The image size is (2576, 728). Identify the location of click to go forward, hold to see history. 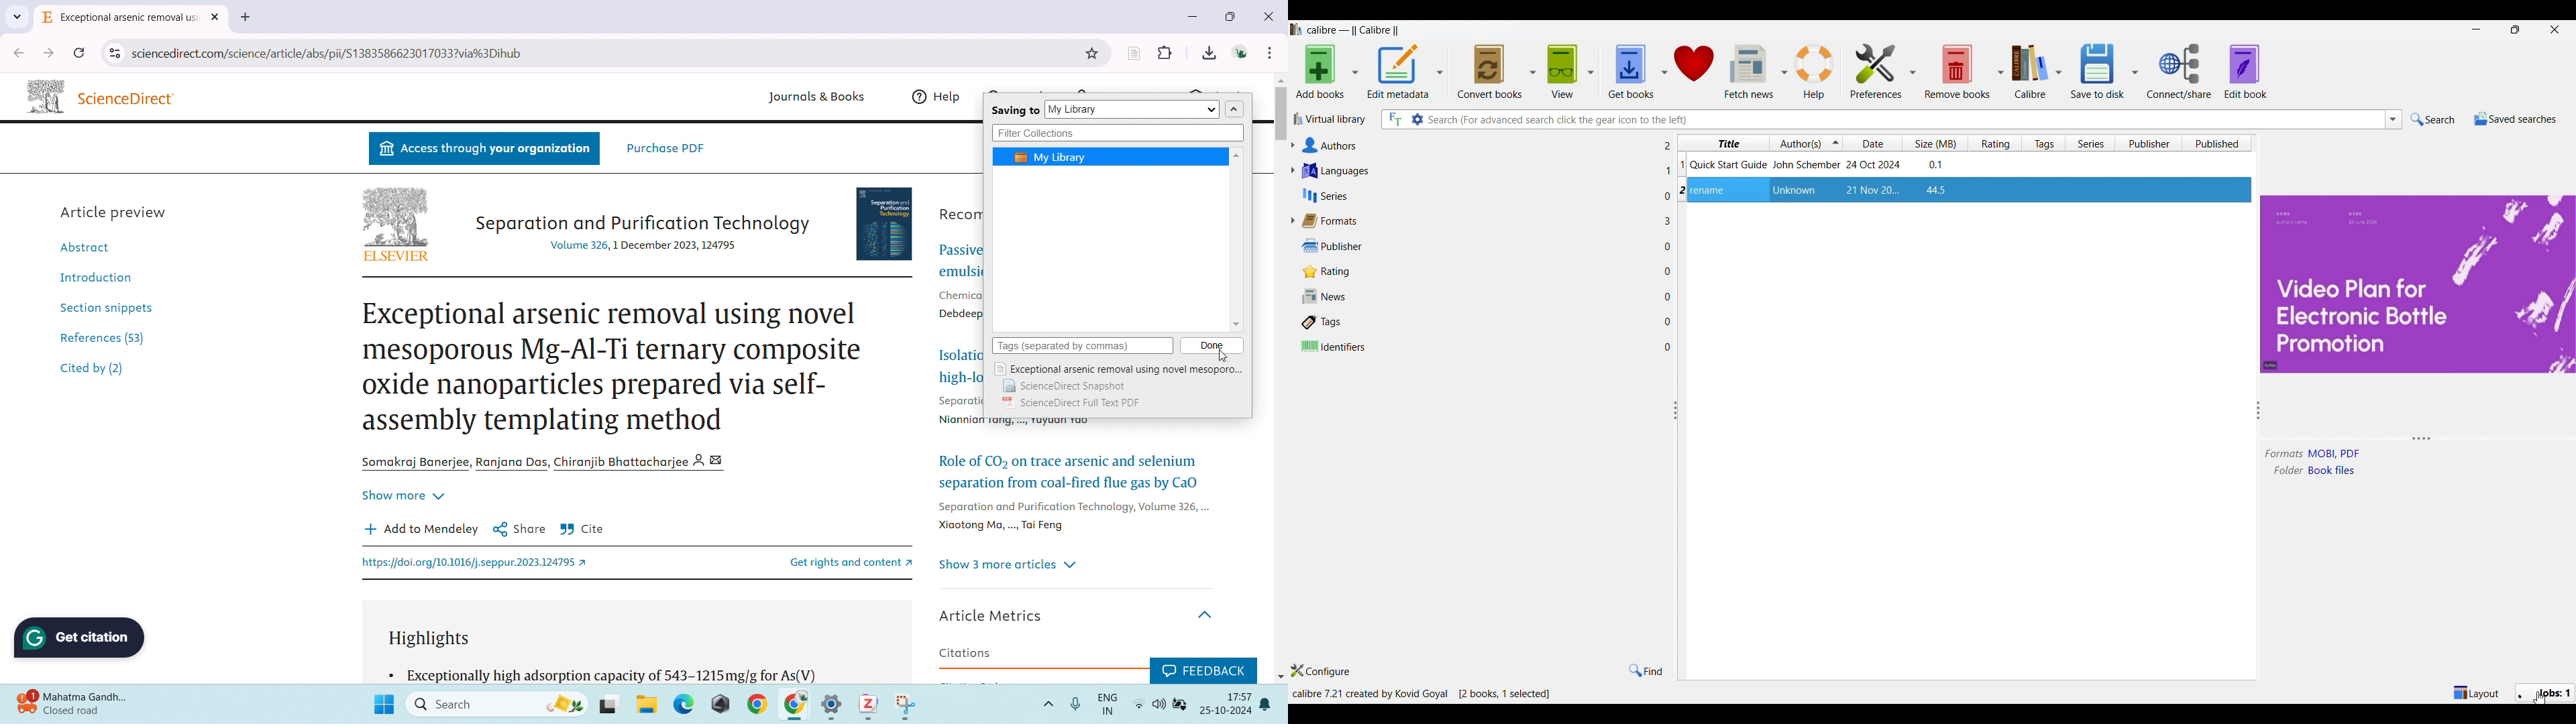
(48, 53).